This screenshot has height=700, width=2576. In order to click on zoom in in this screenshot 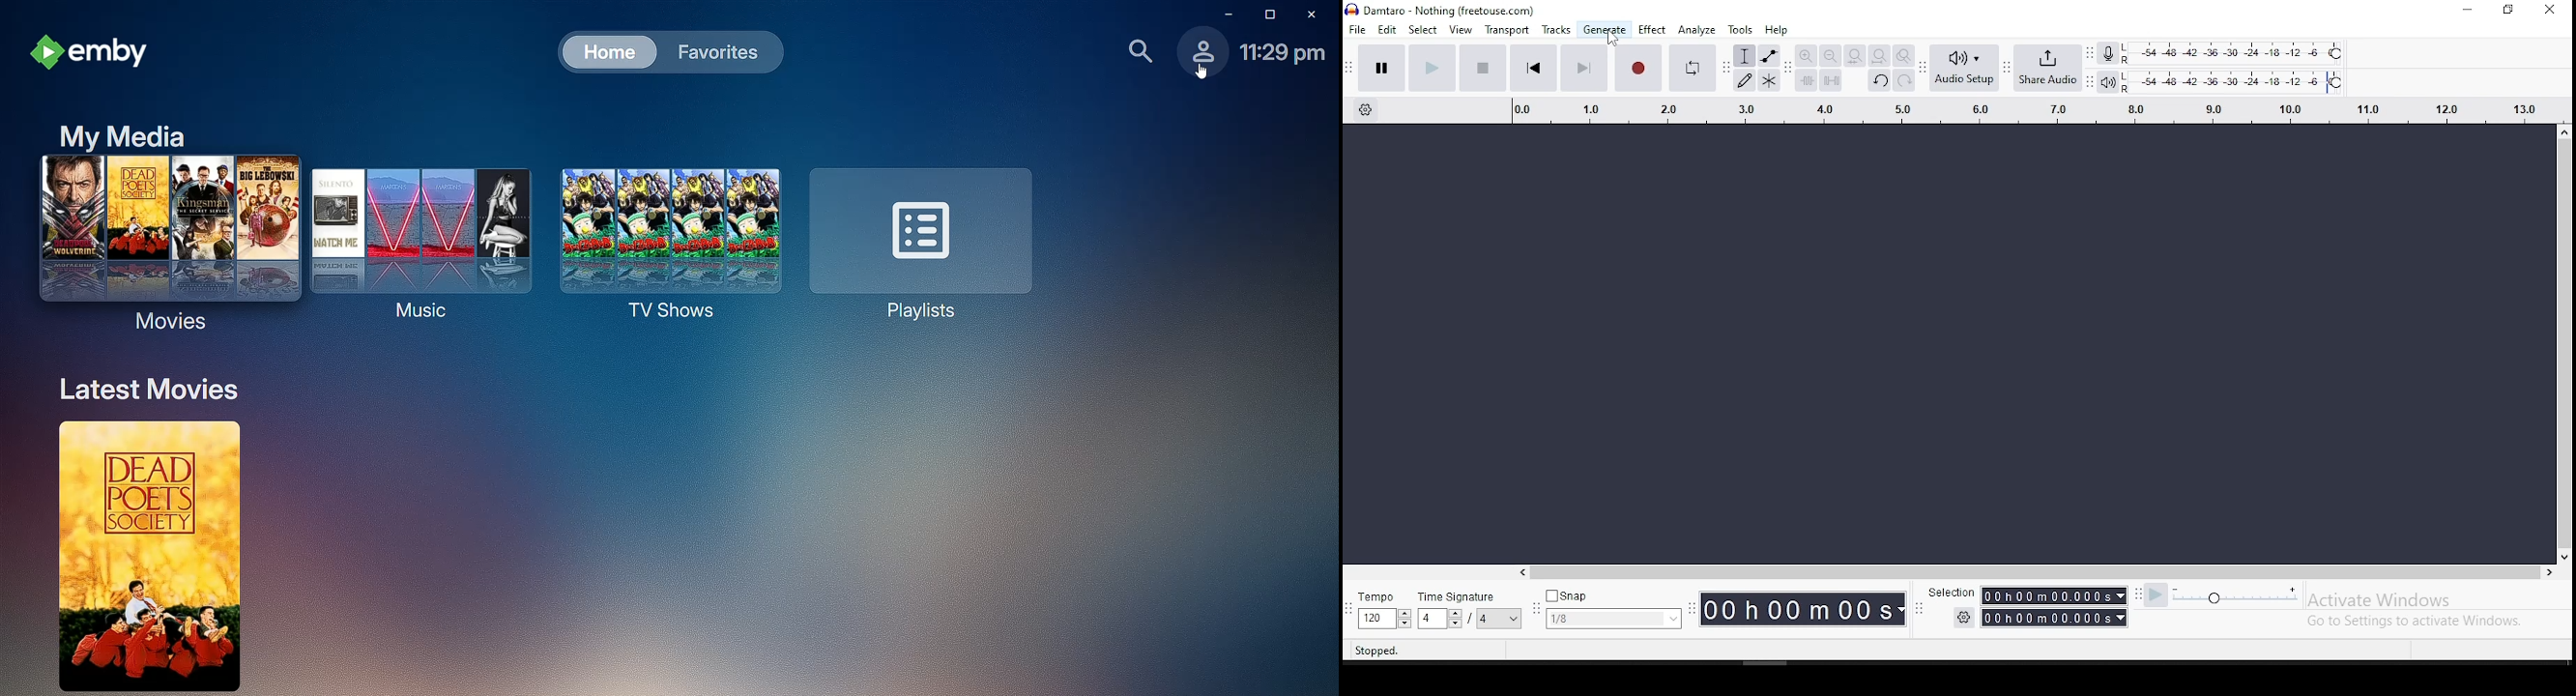, I will do `click(1805, 56)`.